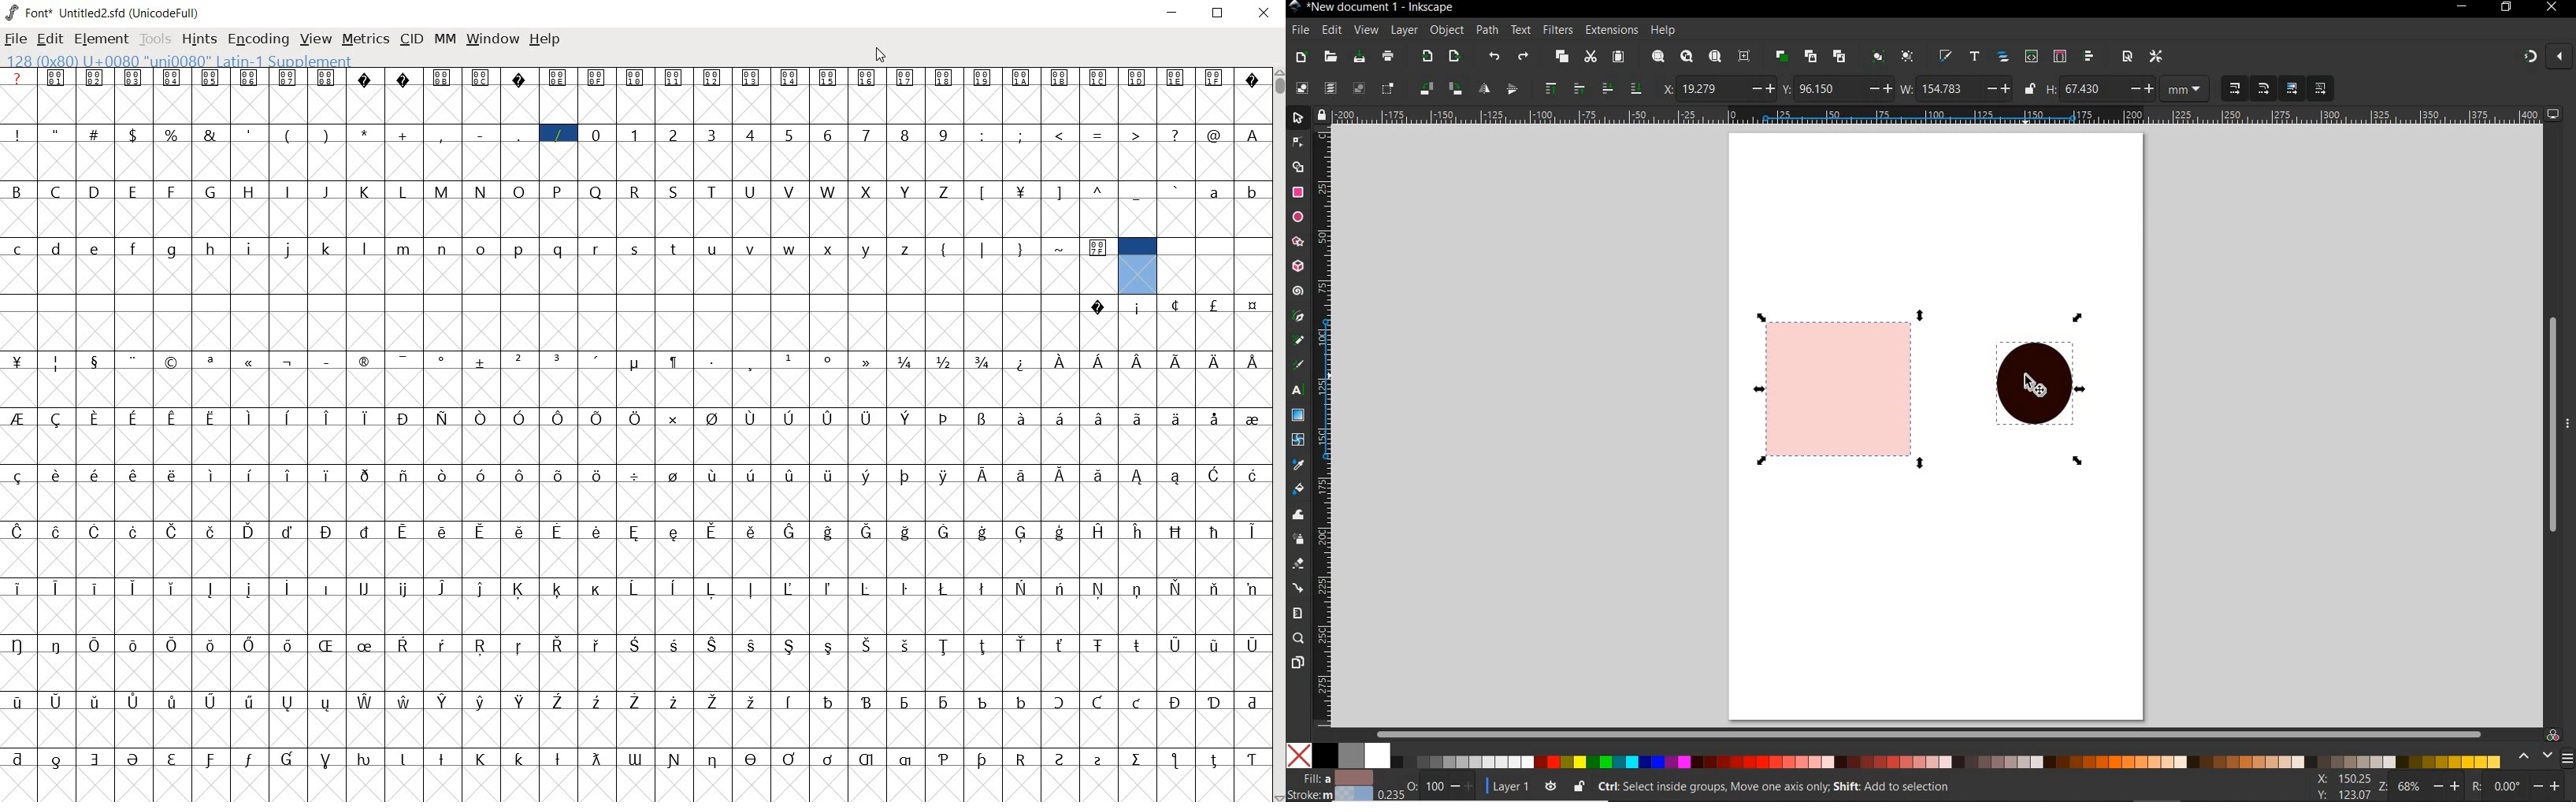 The image size is (2576, 812). What do you see at coordinates (546, 39) in the screenshot?
I see `Help` at bounding box center [546, 39].